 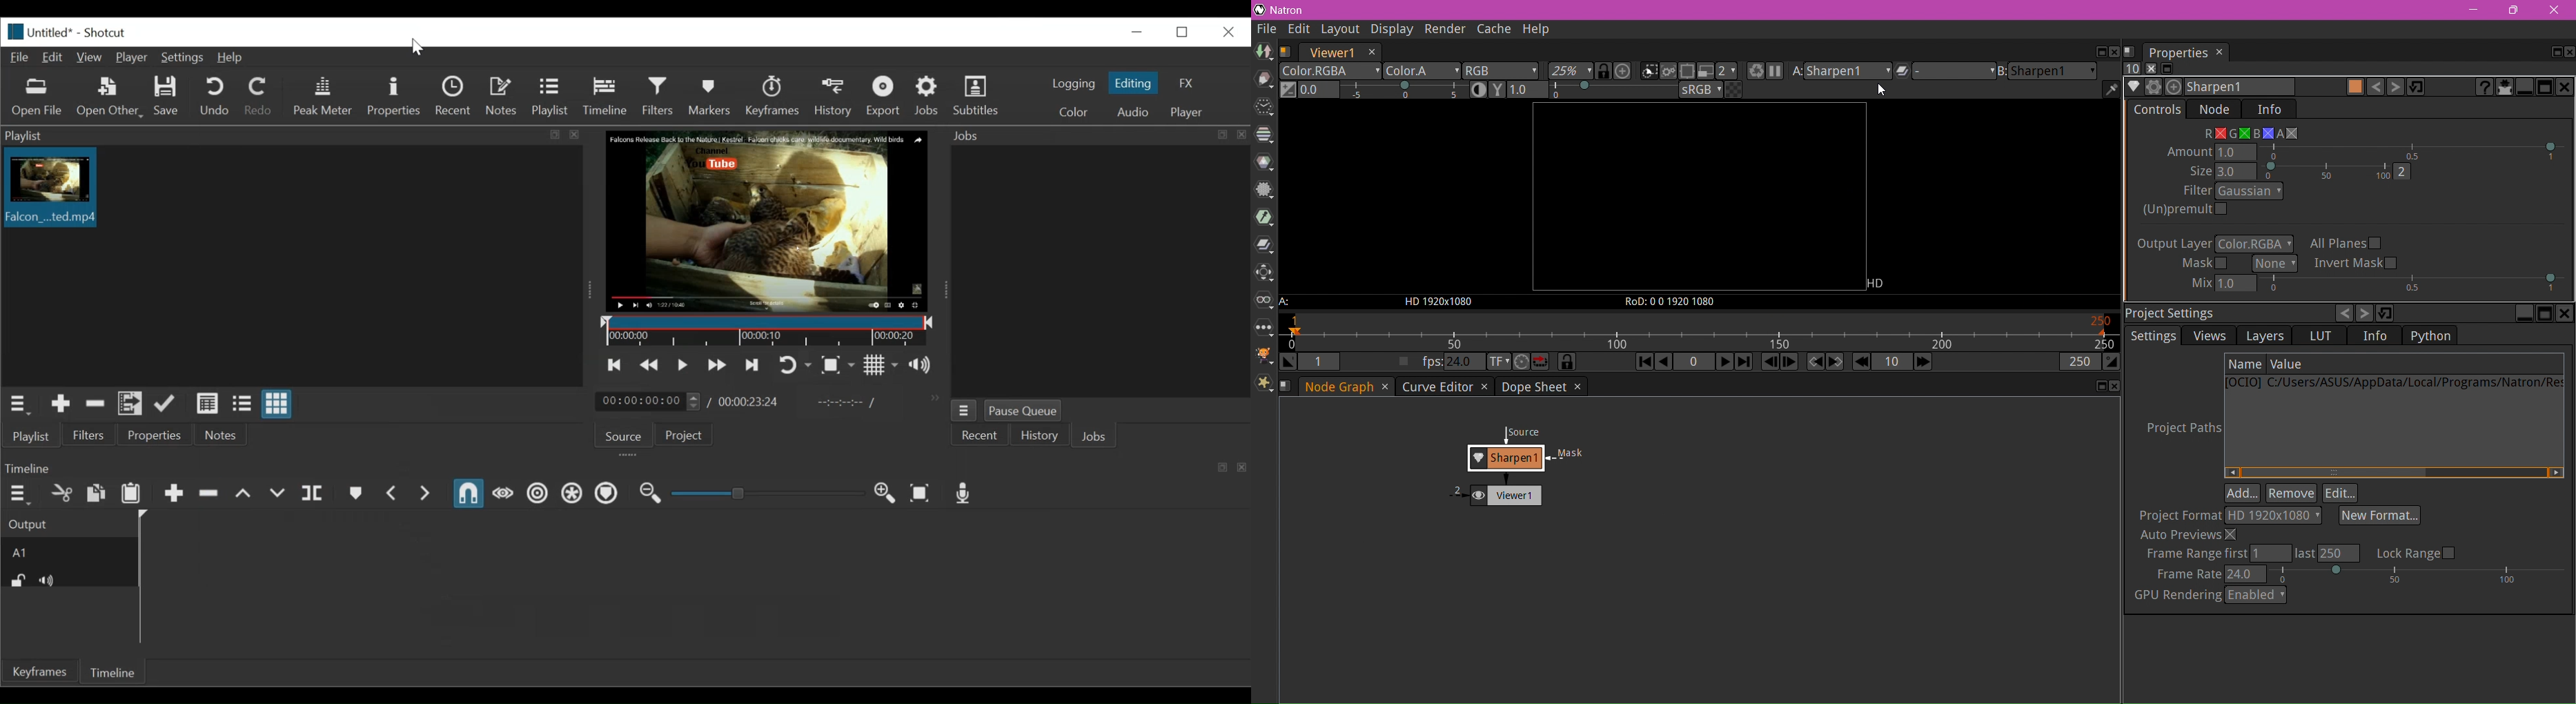 I want to click on Pause Queue, so click(x=1023, y=411).